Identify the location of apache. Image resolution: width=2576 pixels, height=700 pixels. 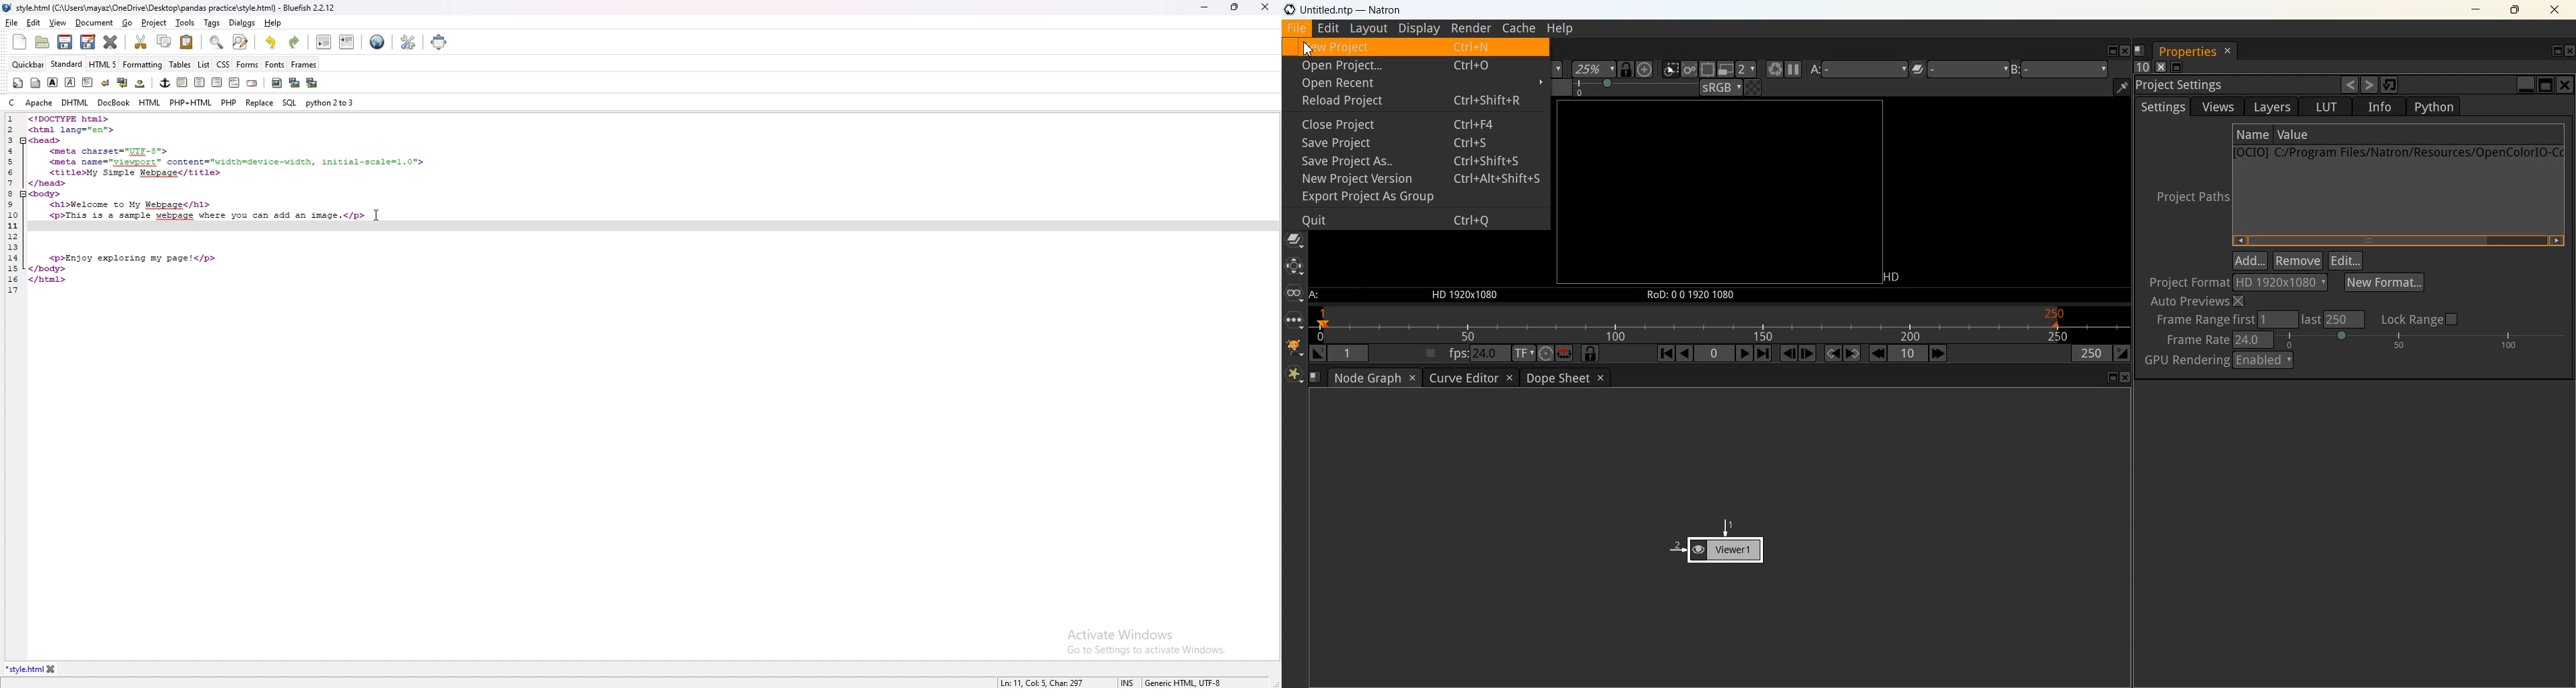
(39, 103).